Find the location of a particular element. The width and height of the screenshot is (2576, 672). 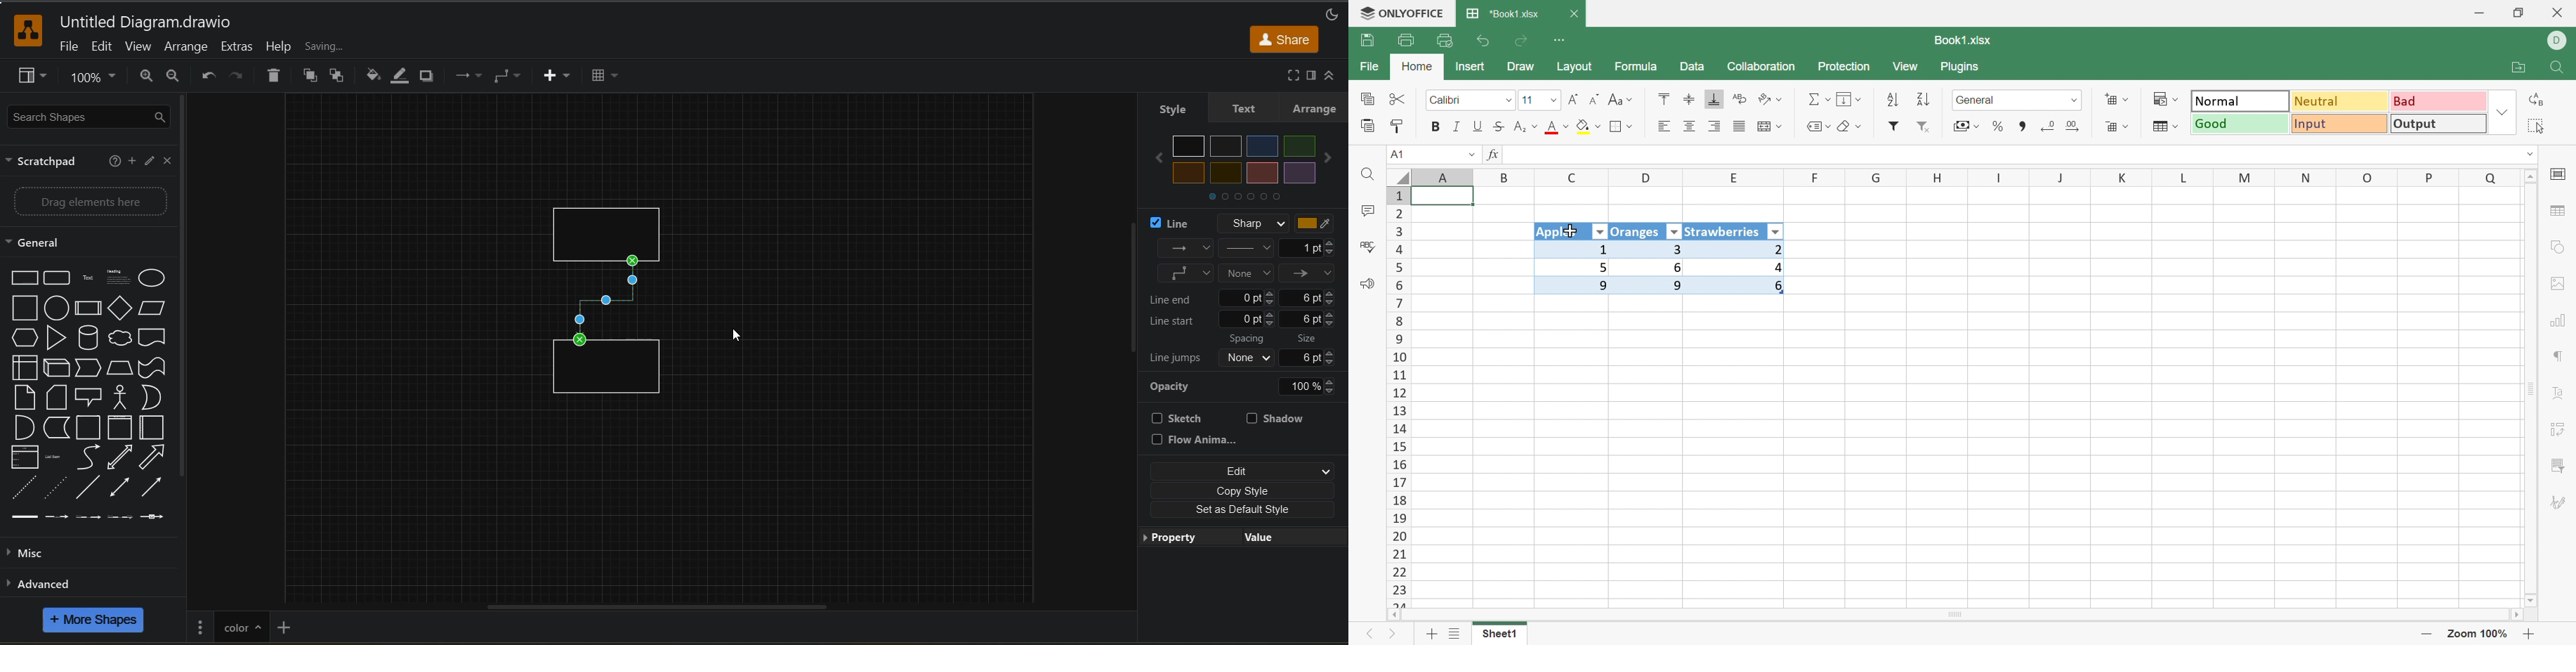

Q is located at coordinates (2491, 177).